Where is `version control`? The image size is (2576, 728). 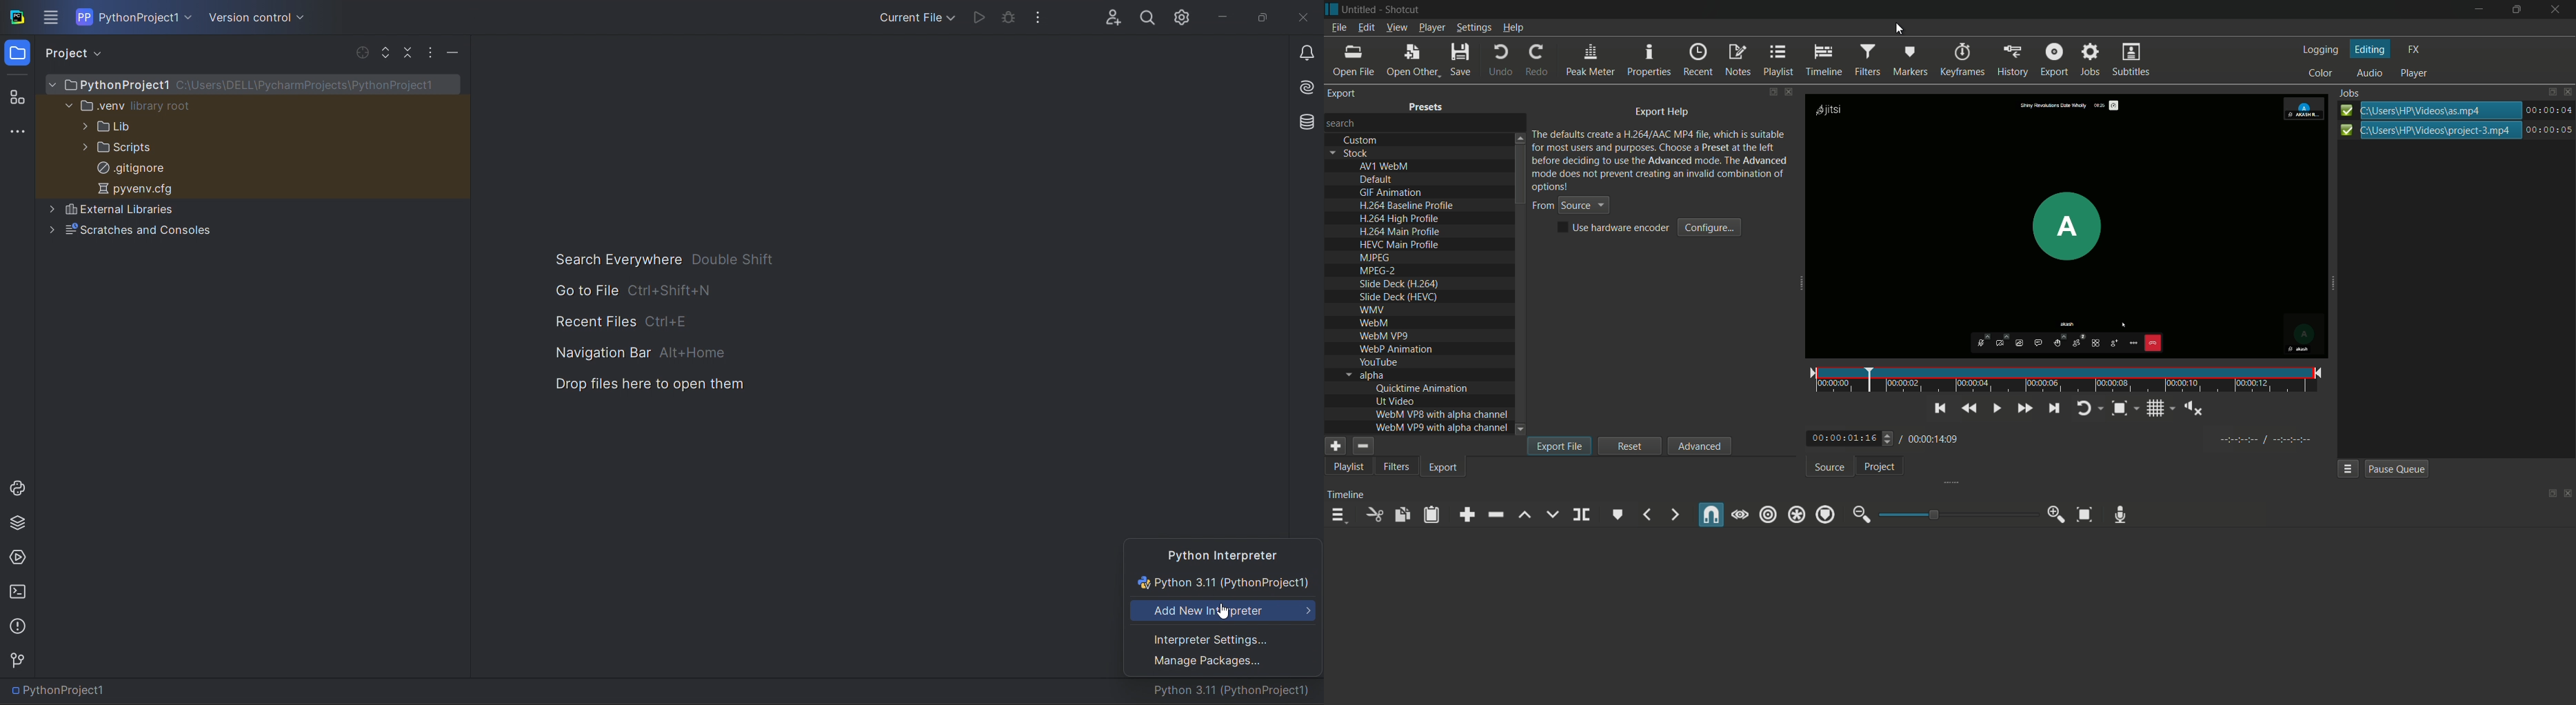
version control is located at coordinates (254, 18).